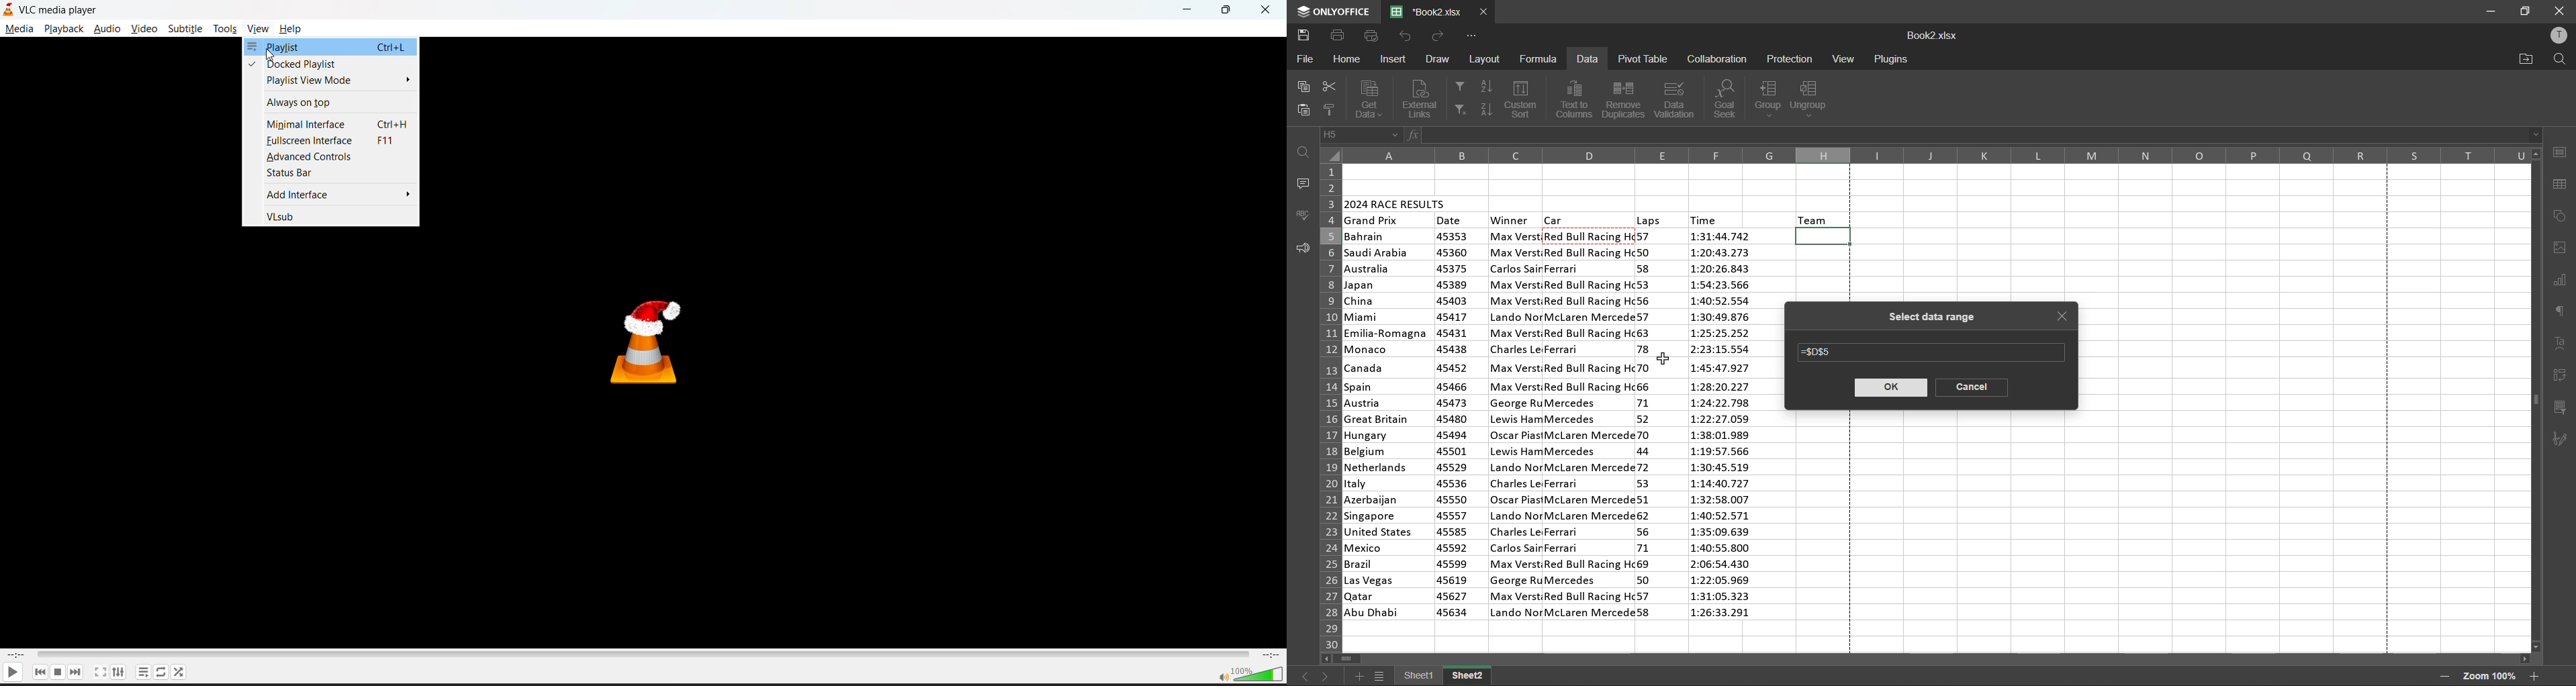  Describe the element at coordinates (1459, 85) in the screenshot. I see `filter` at that location.